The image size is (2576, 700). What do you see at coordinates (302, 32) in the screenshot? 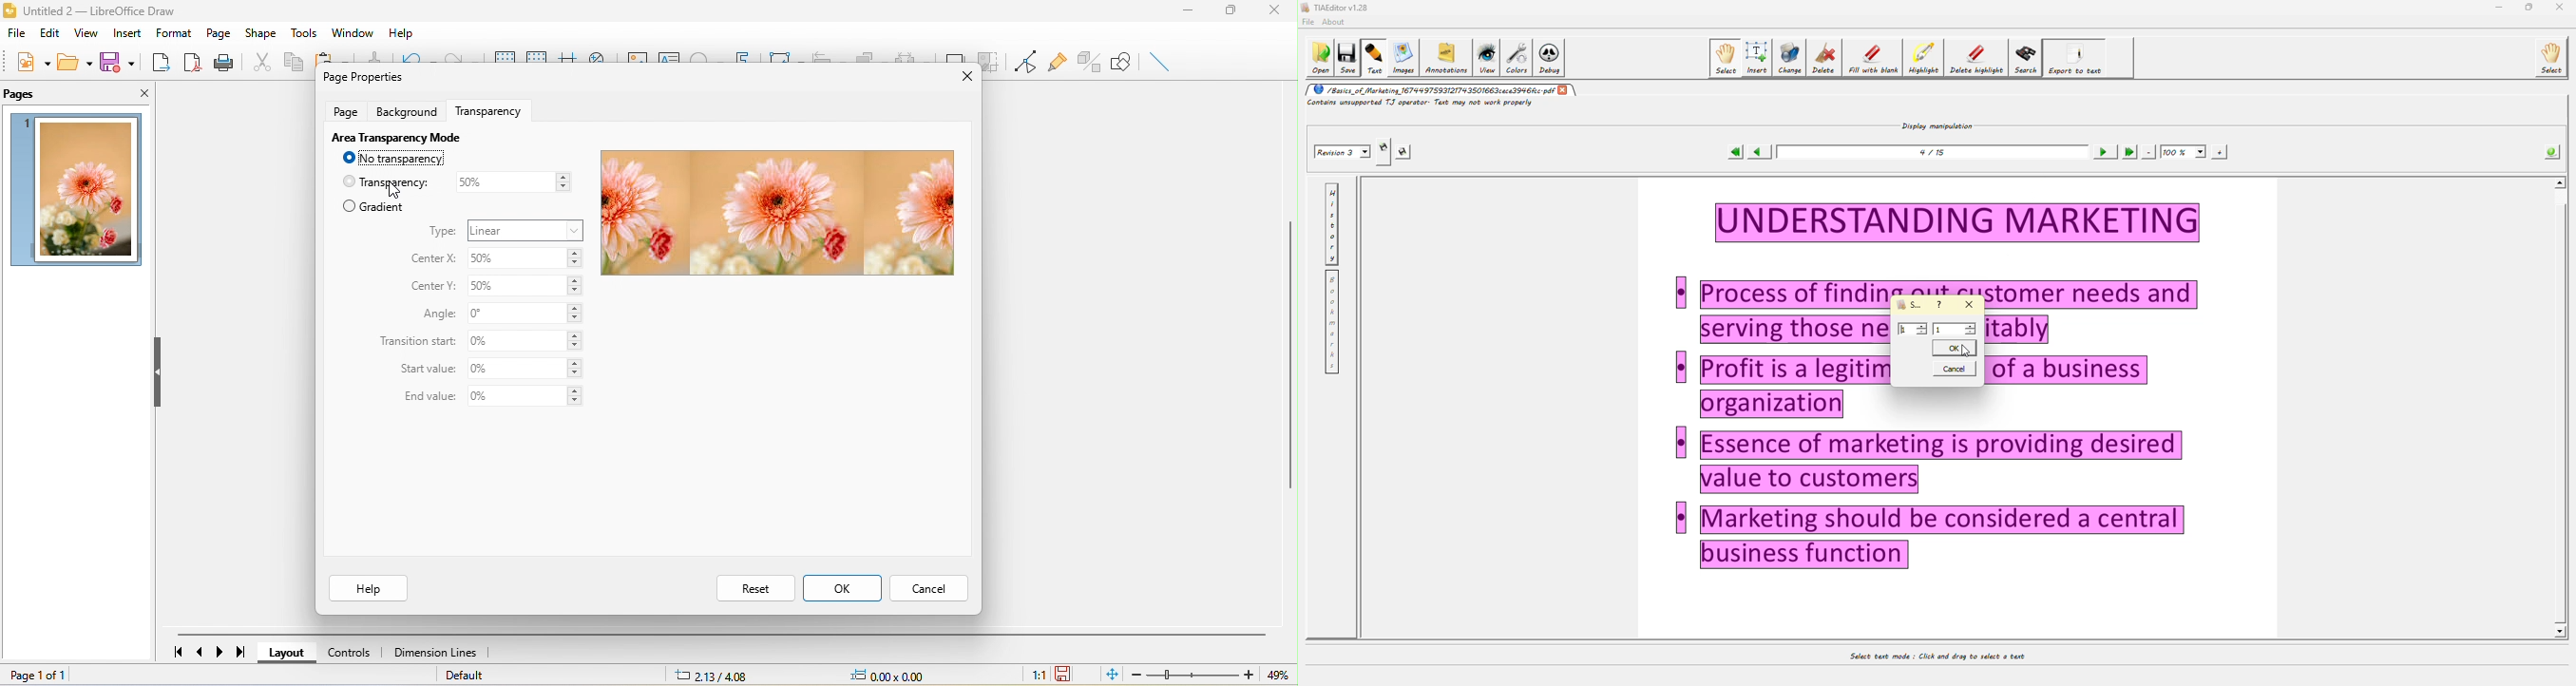
I see `tools` at bounding box center [302, 32].